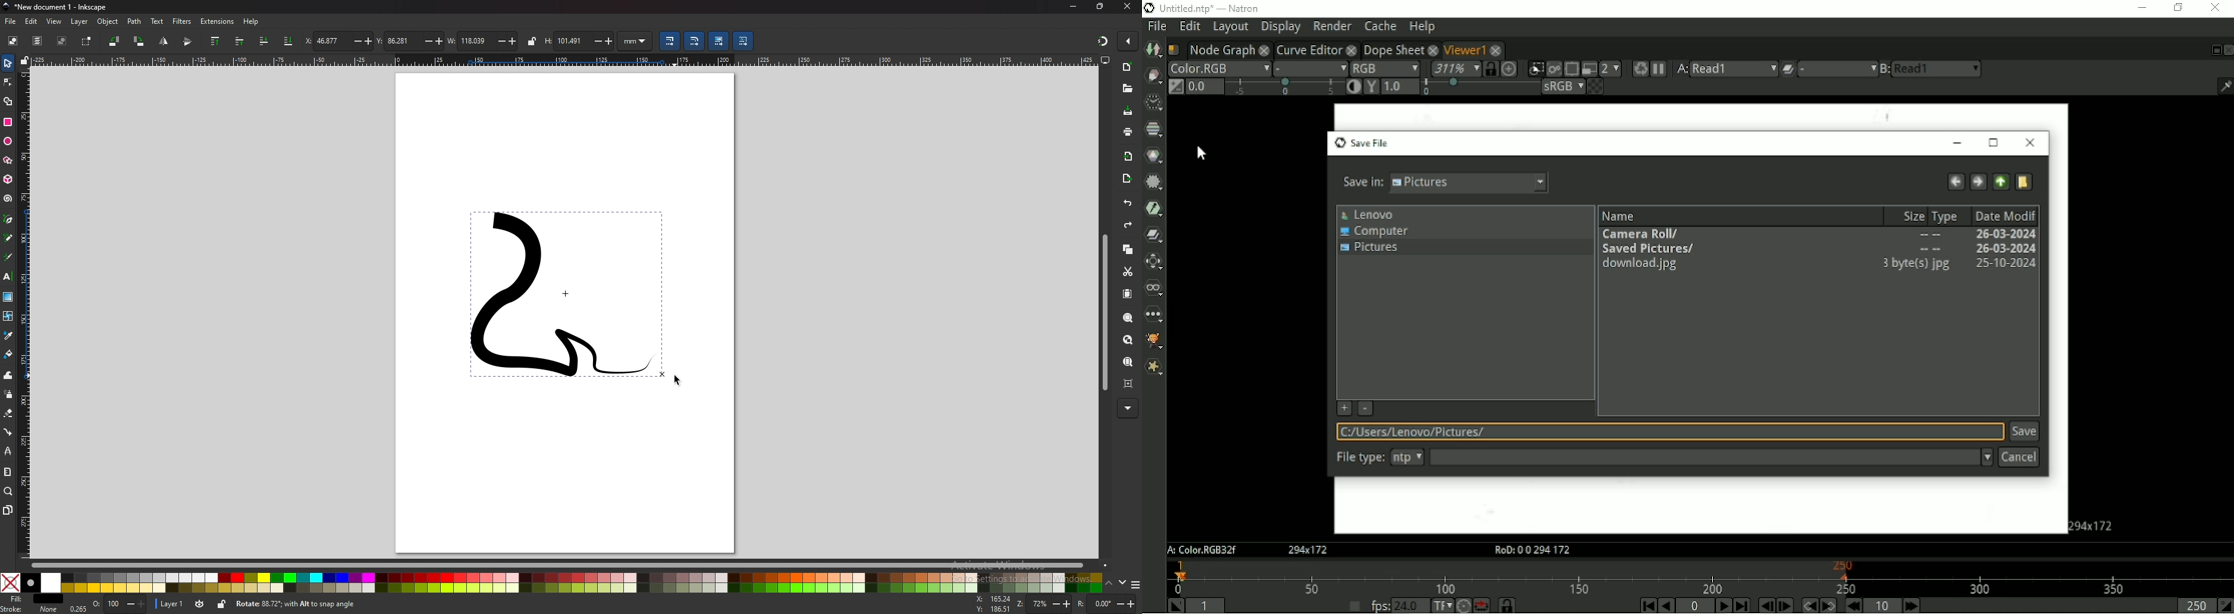  Describe the element at coordinates (571, 563) in the screenshot. I see `scroll bar` at that location.